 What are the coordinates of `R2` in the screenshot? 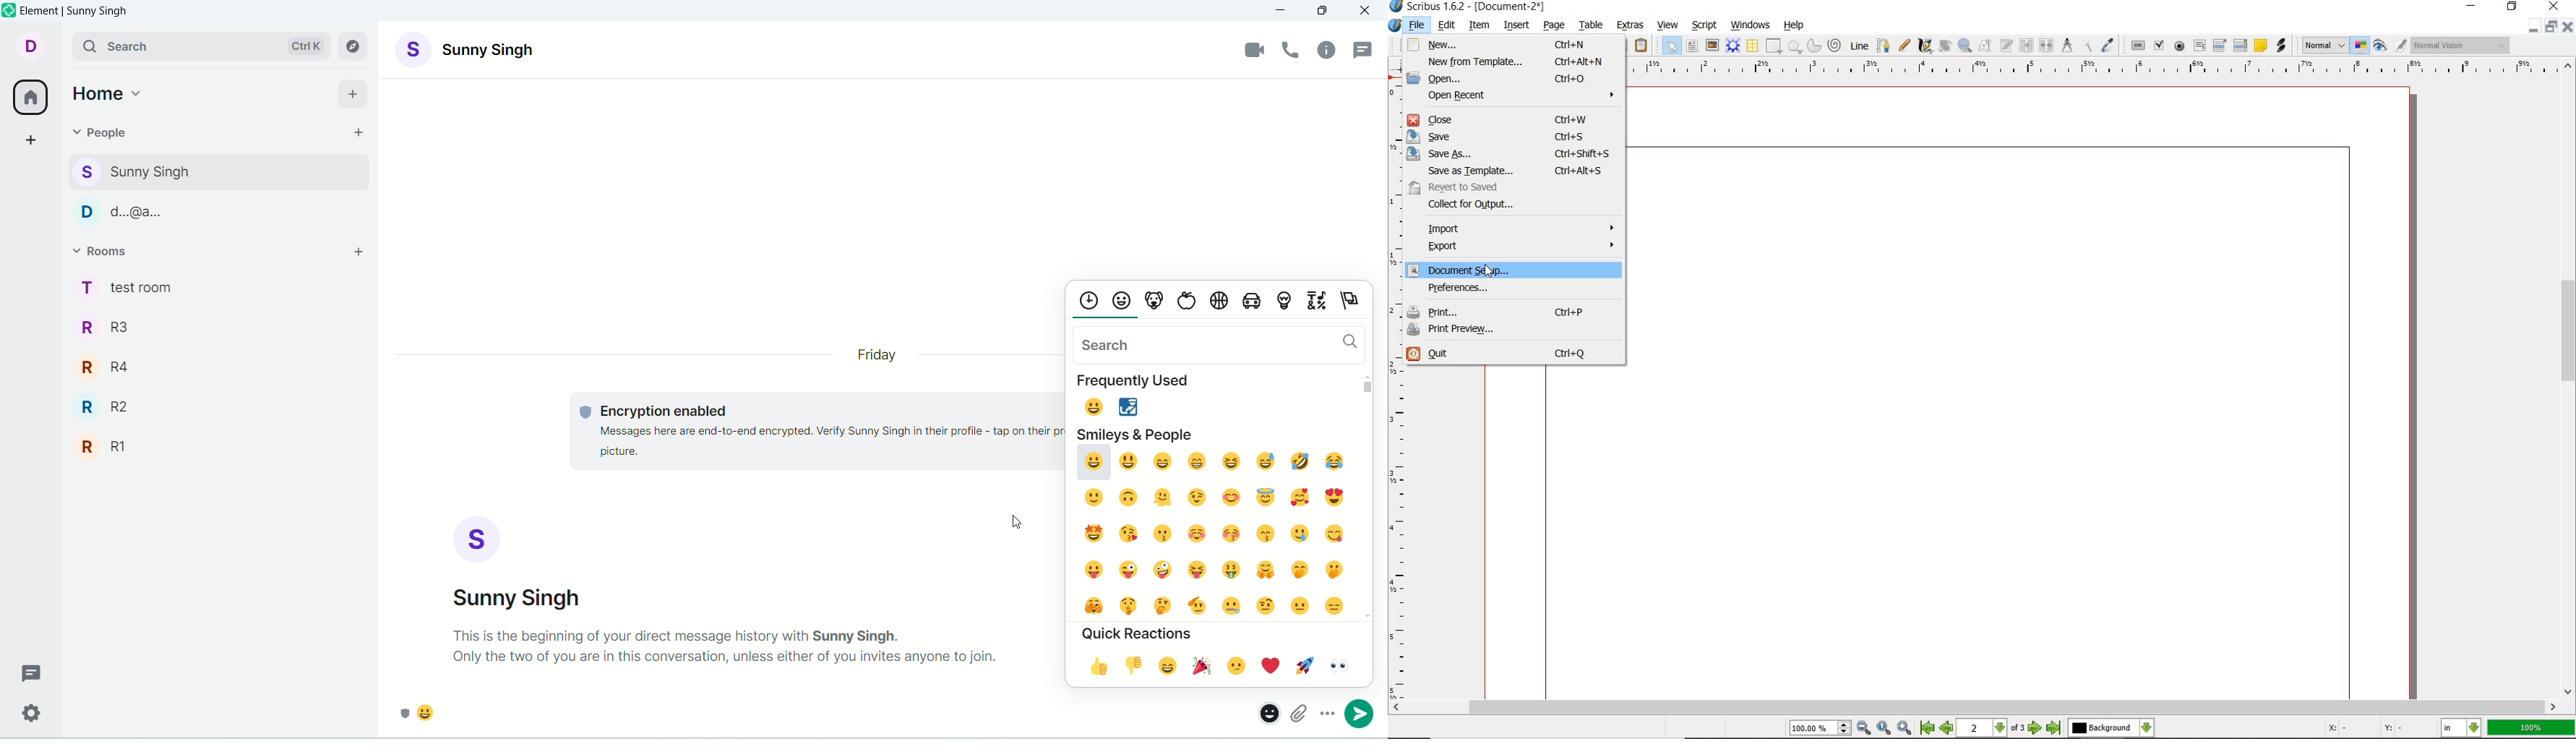 It's located at (220, 402).